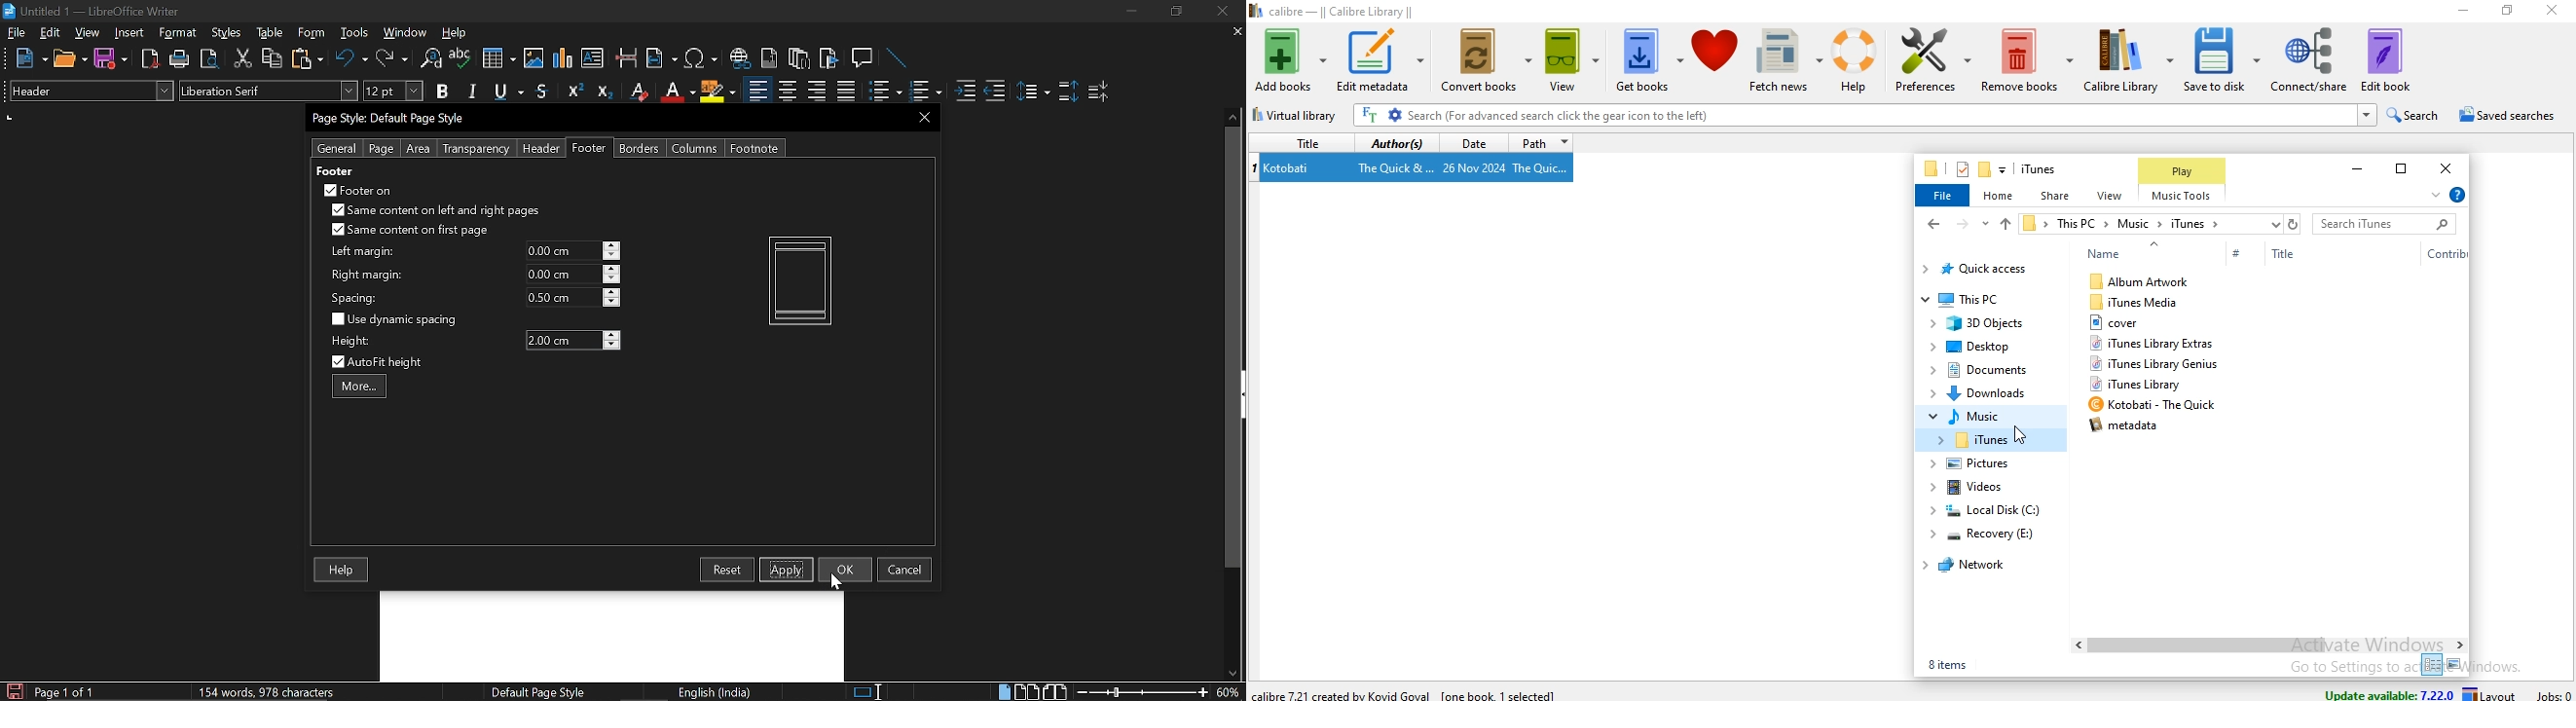 The height and width of the screenshot is (728, 2576). Describe the element at coordinates (1985, 371) in the screenshot. I see `documents` at that location.